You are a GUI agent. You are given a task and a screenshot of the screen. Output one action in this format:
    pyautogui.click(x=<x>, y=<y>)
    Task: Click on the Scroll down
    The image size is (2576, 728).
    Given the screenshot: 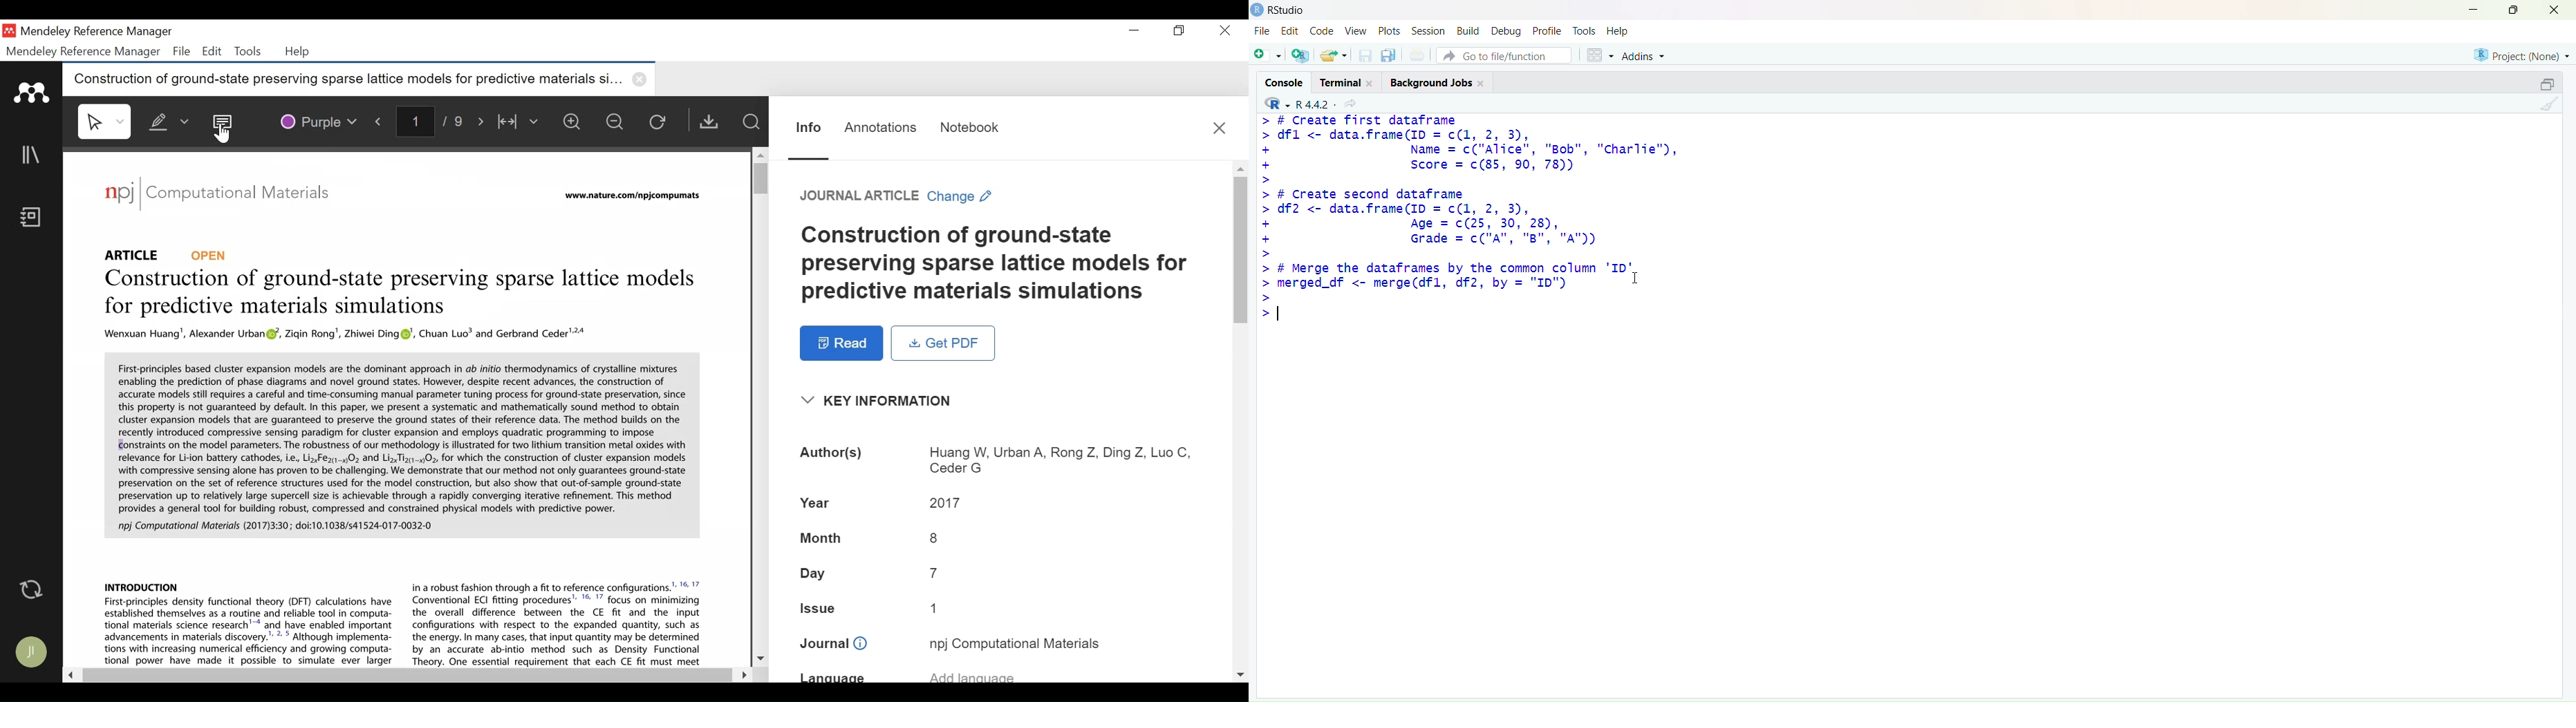 What is the action you would take?
    pyautogui.click(x=760, y=659)
    